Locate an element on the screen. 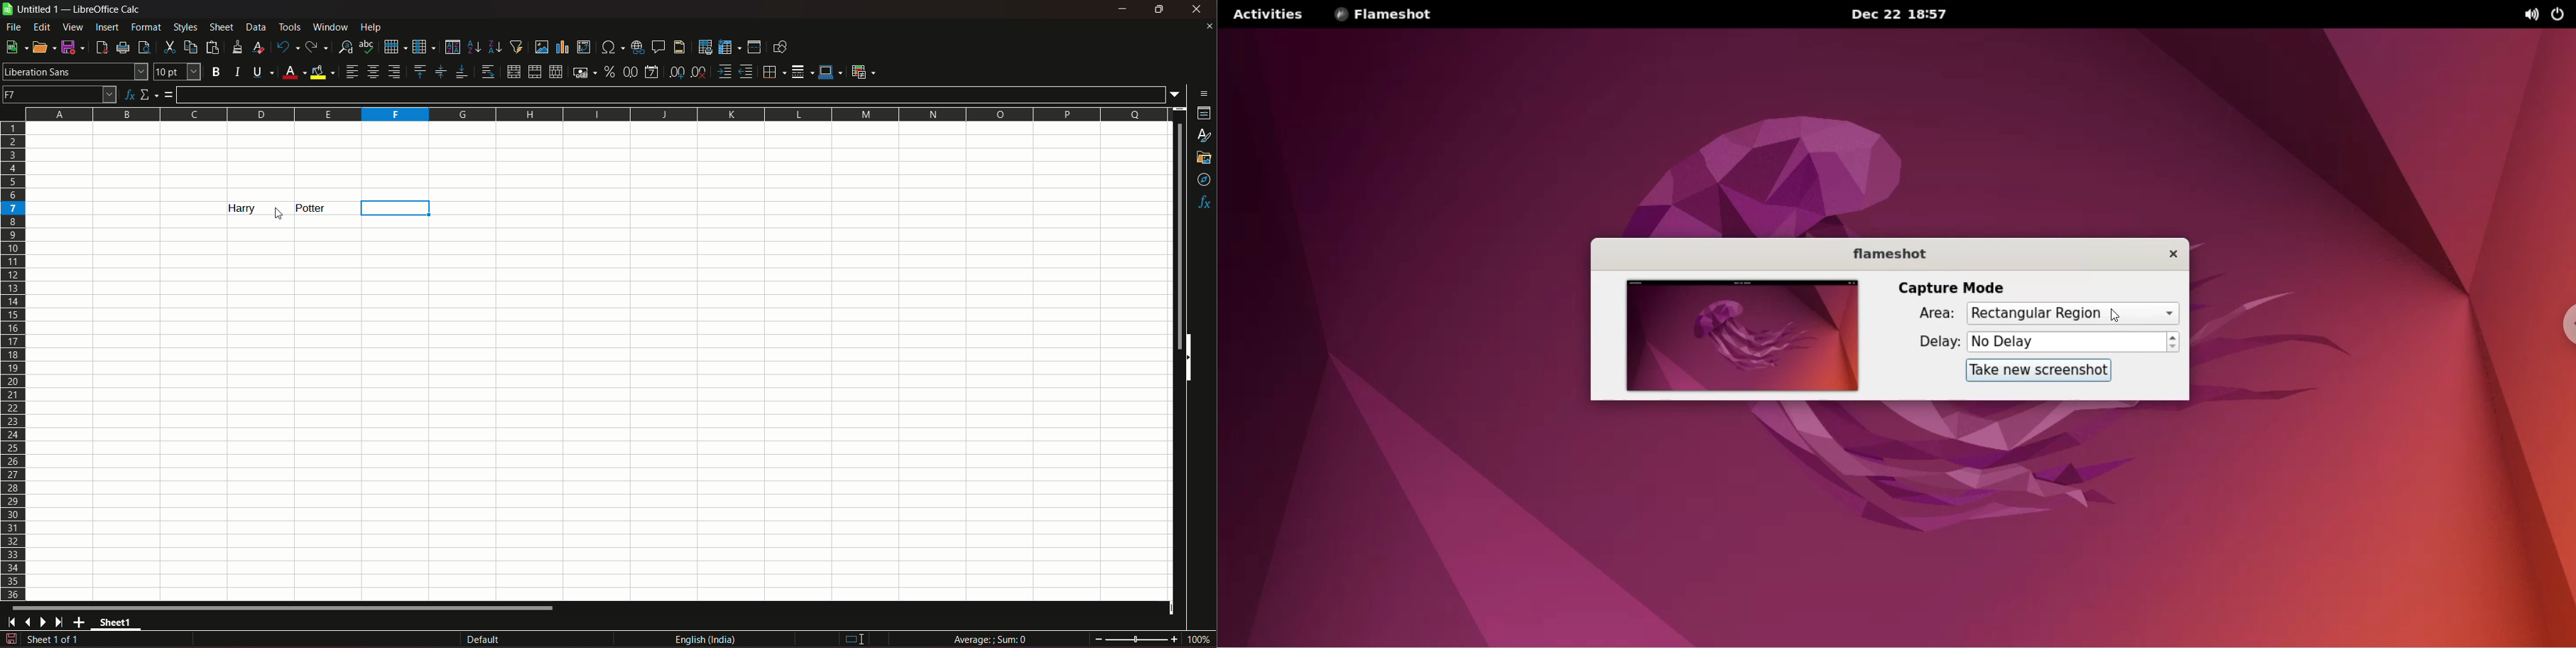 The width and height of the screenshot is (2576, 672). tools is located at coordinates (291, 27).